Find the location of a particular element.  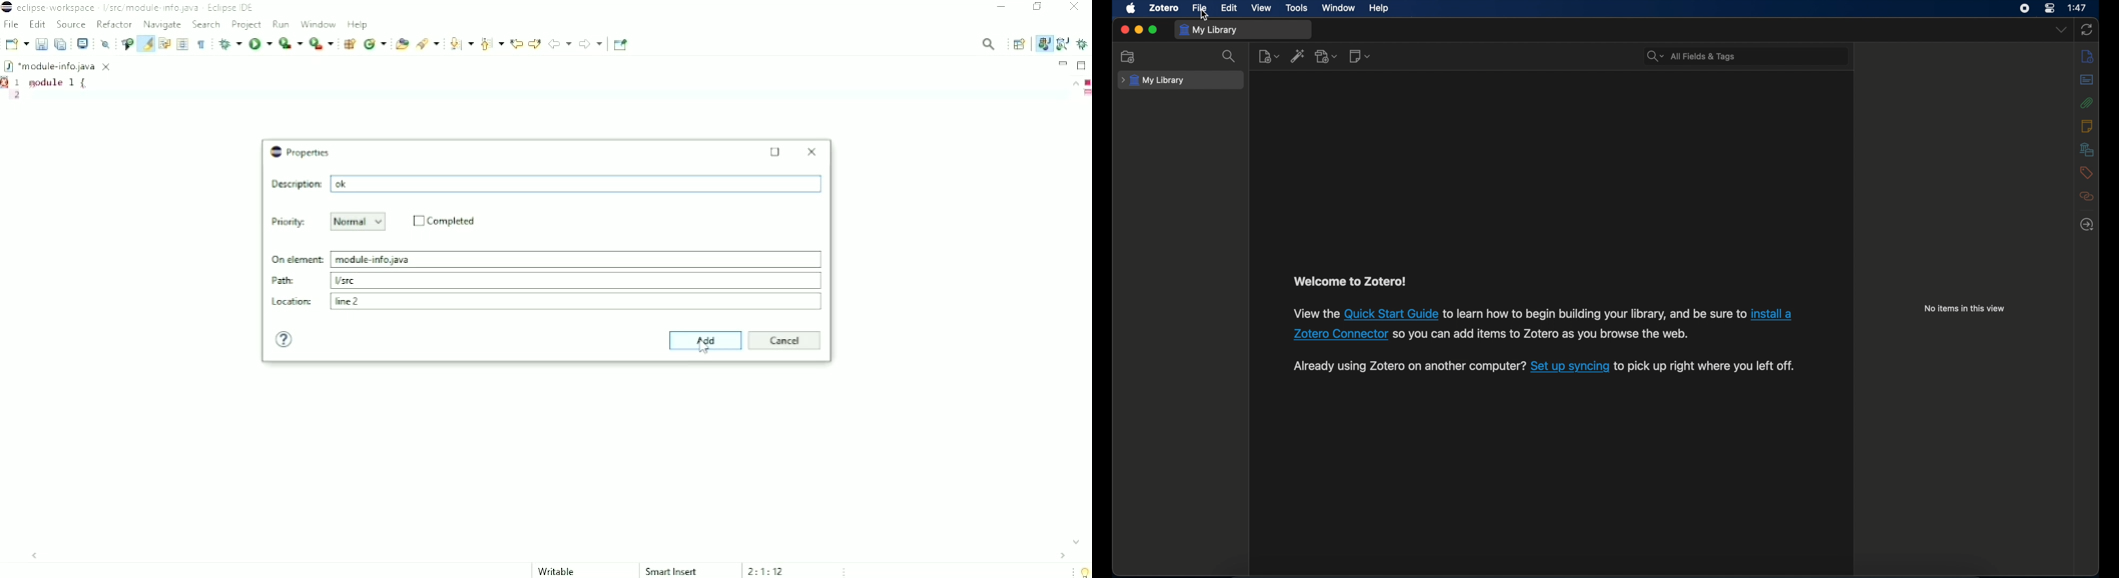

minimize is located at coordinates (1140, 29).